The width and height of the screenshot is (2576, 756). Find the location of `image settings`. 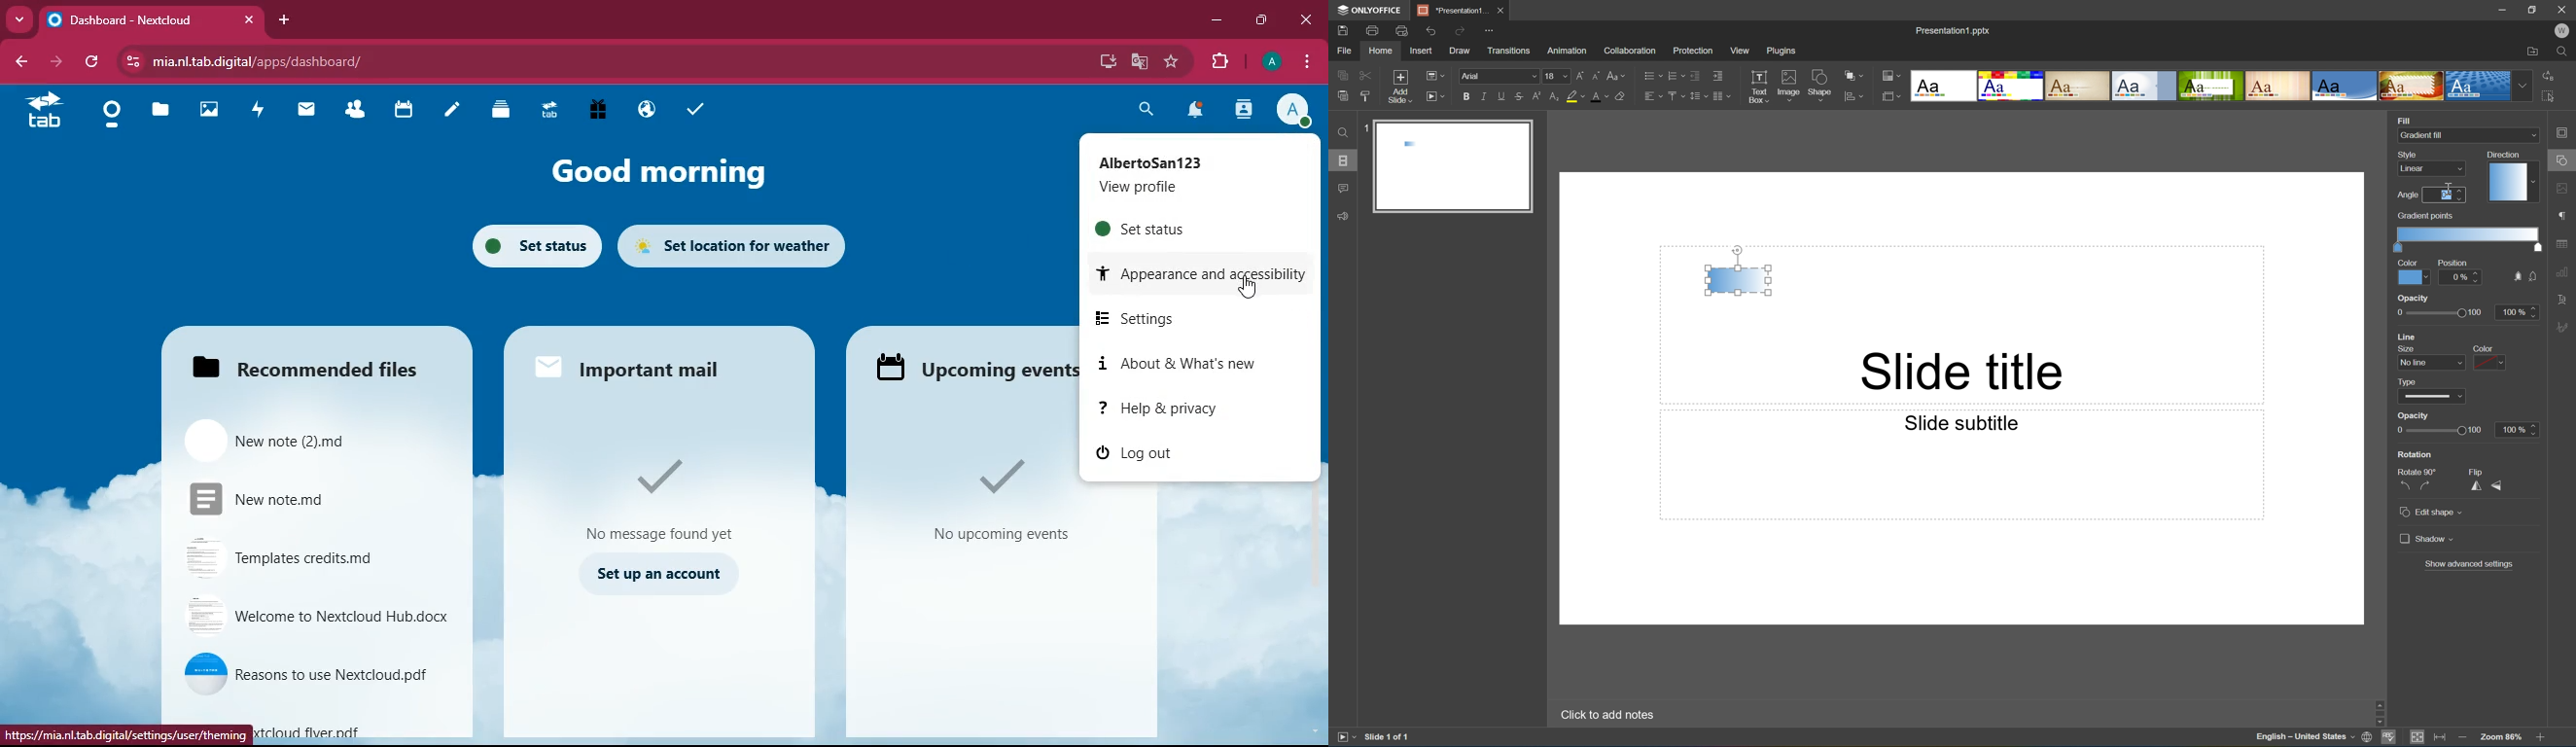

image settings is located at coordinates (2564, 191).